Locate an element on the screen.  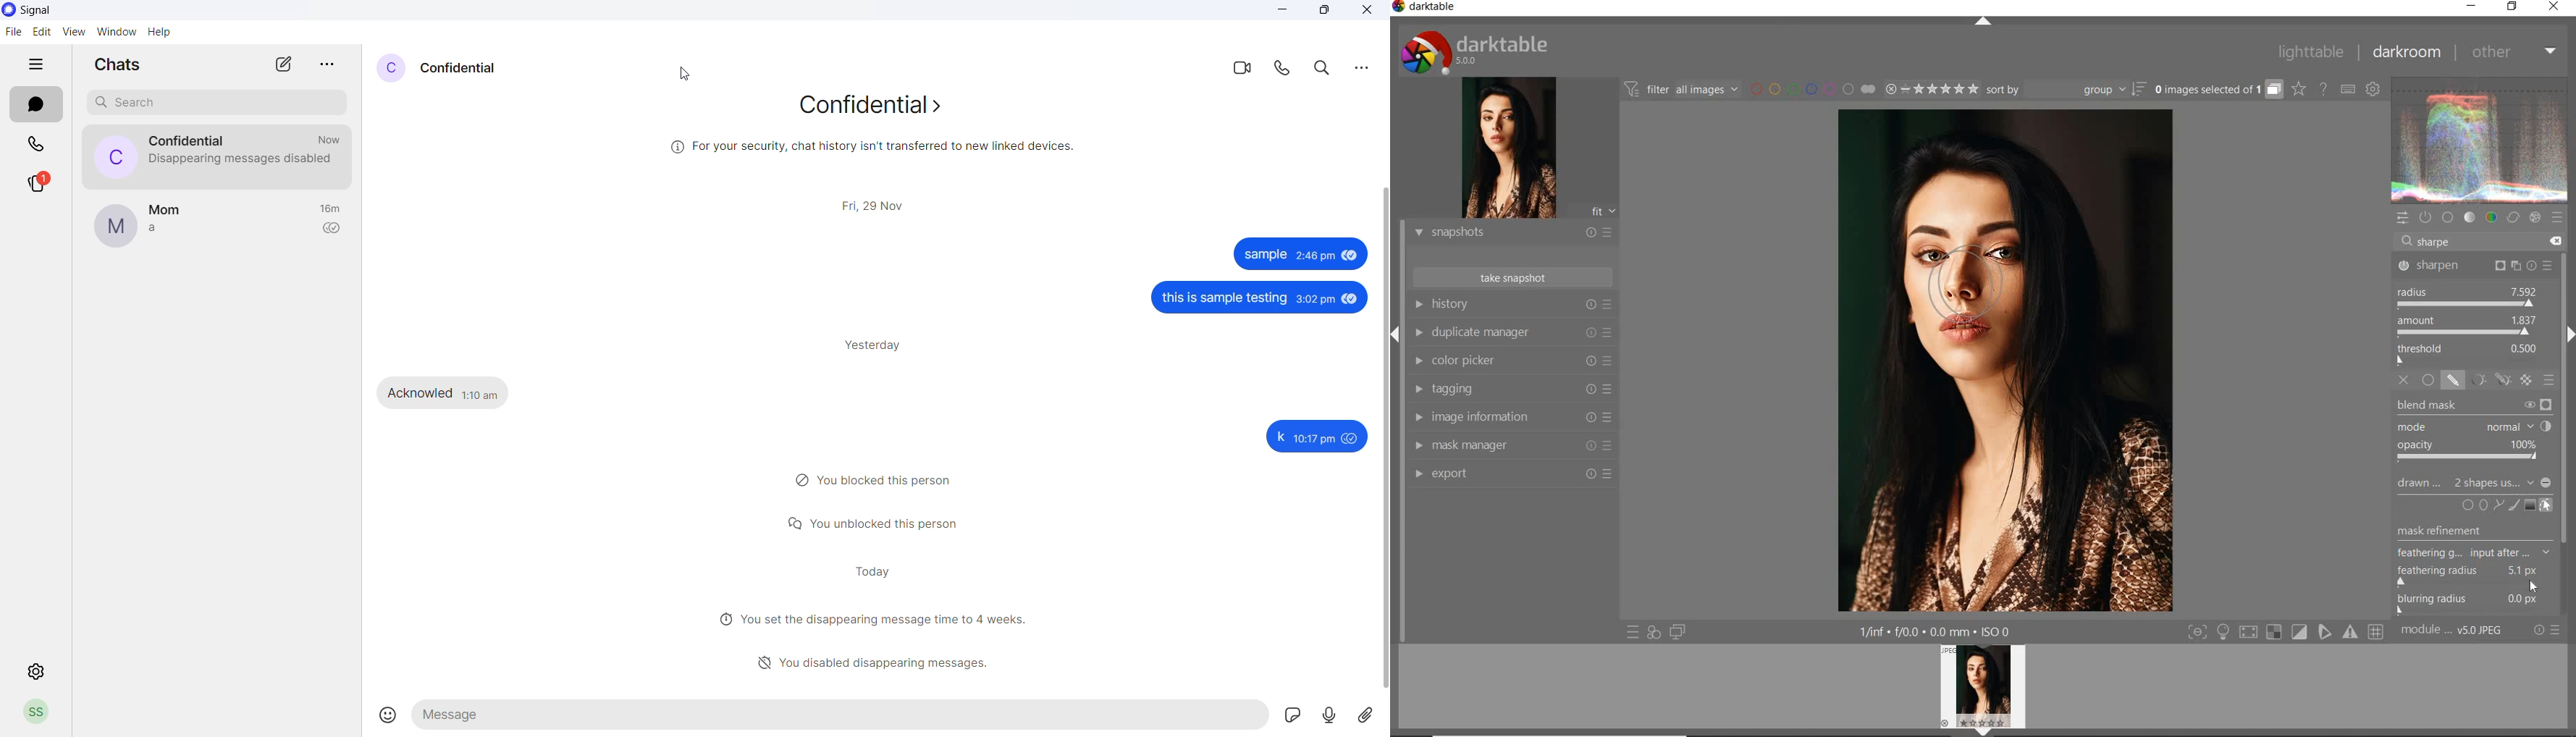
LIGHTTABLE is located at coordinates (2309, 53).